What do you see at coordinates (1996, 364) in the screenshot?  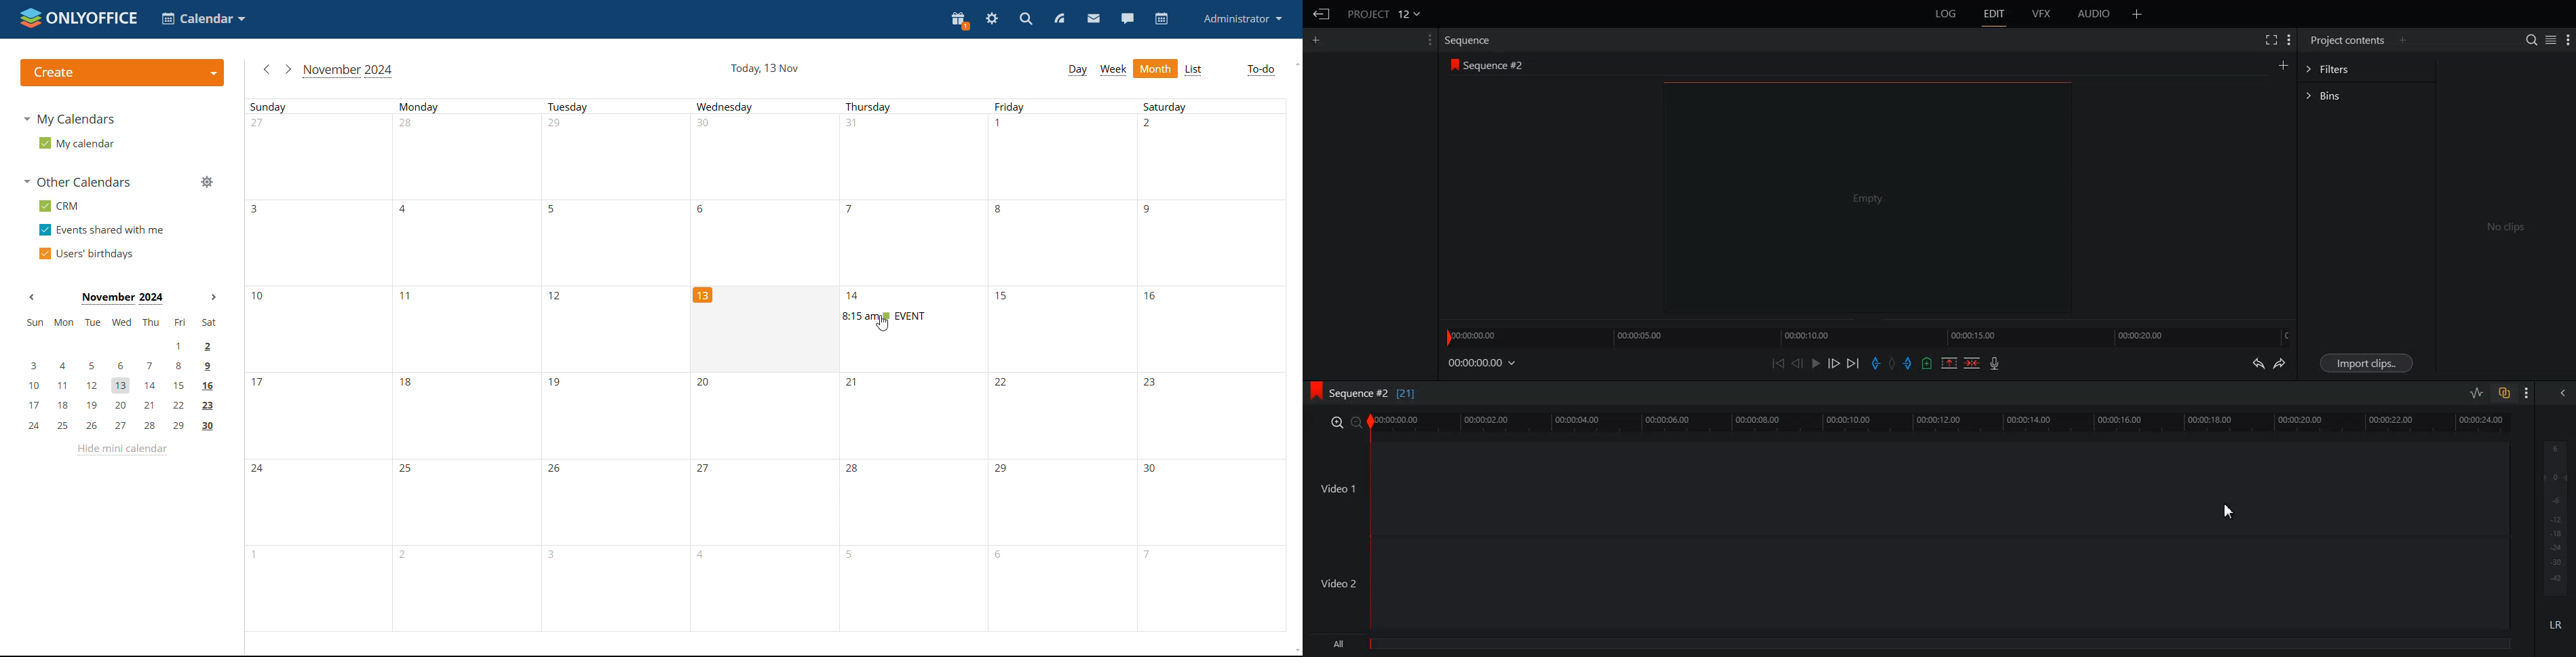 I see `Record Video` at bounding box center [1996, 364].